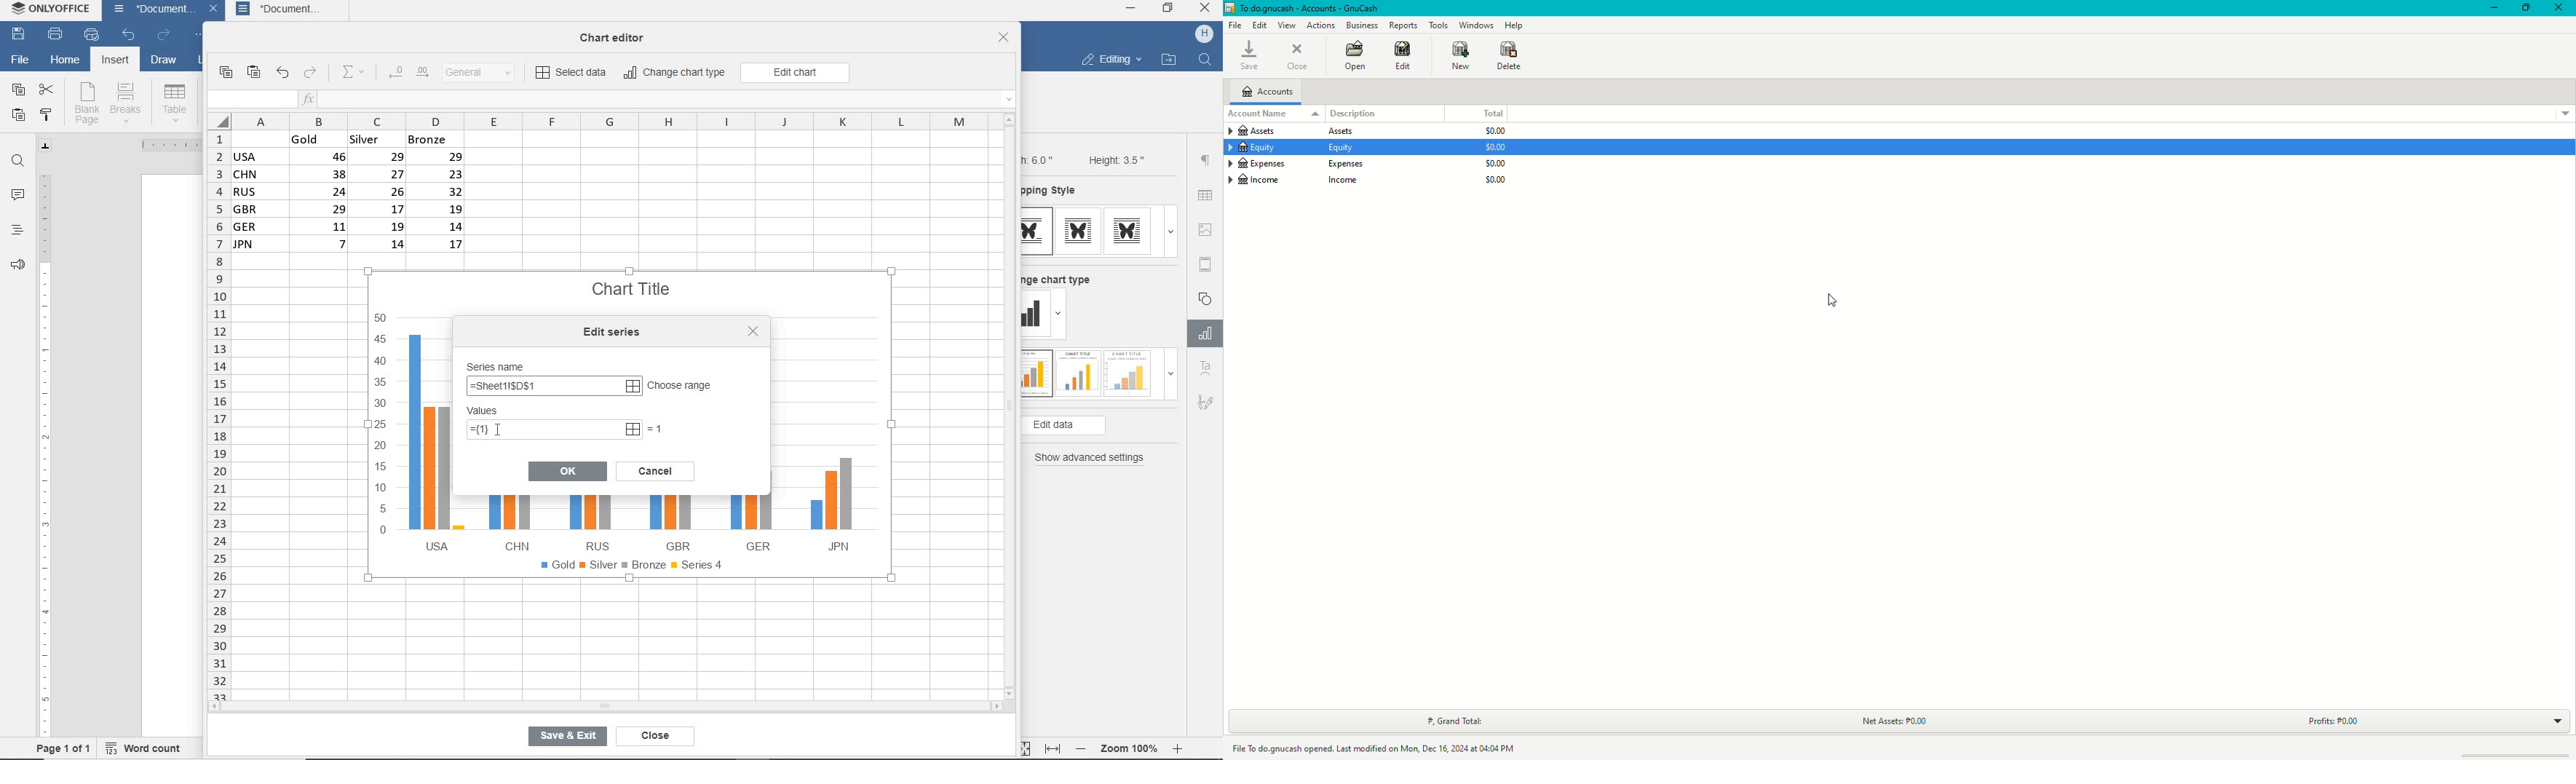  Describe the element at coordinates (565, 739) in the screenshot. I see `save & exit` at that location.